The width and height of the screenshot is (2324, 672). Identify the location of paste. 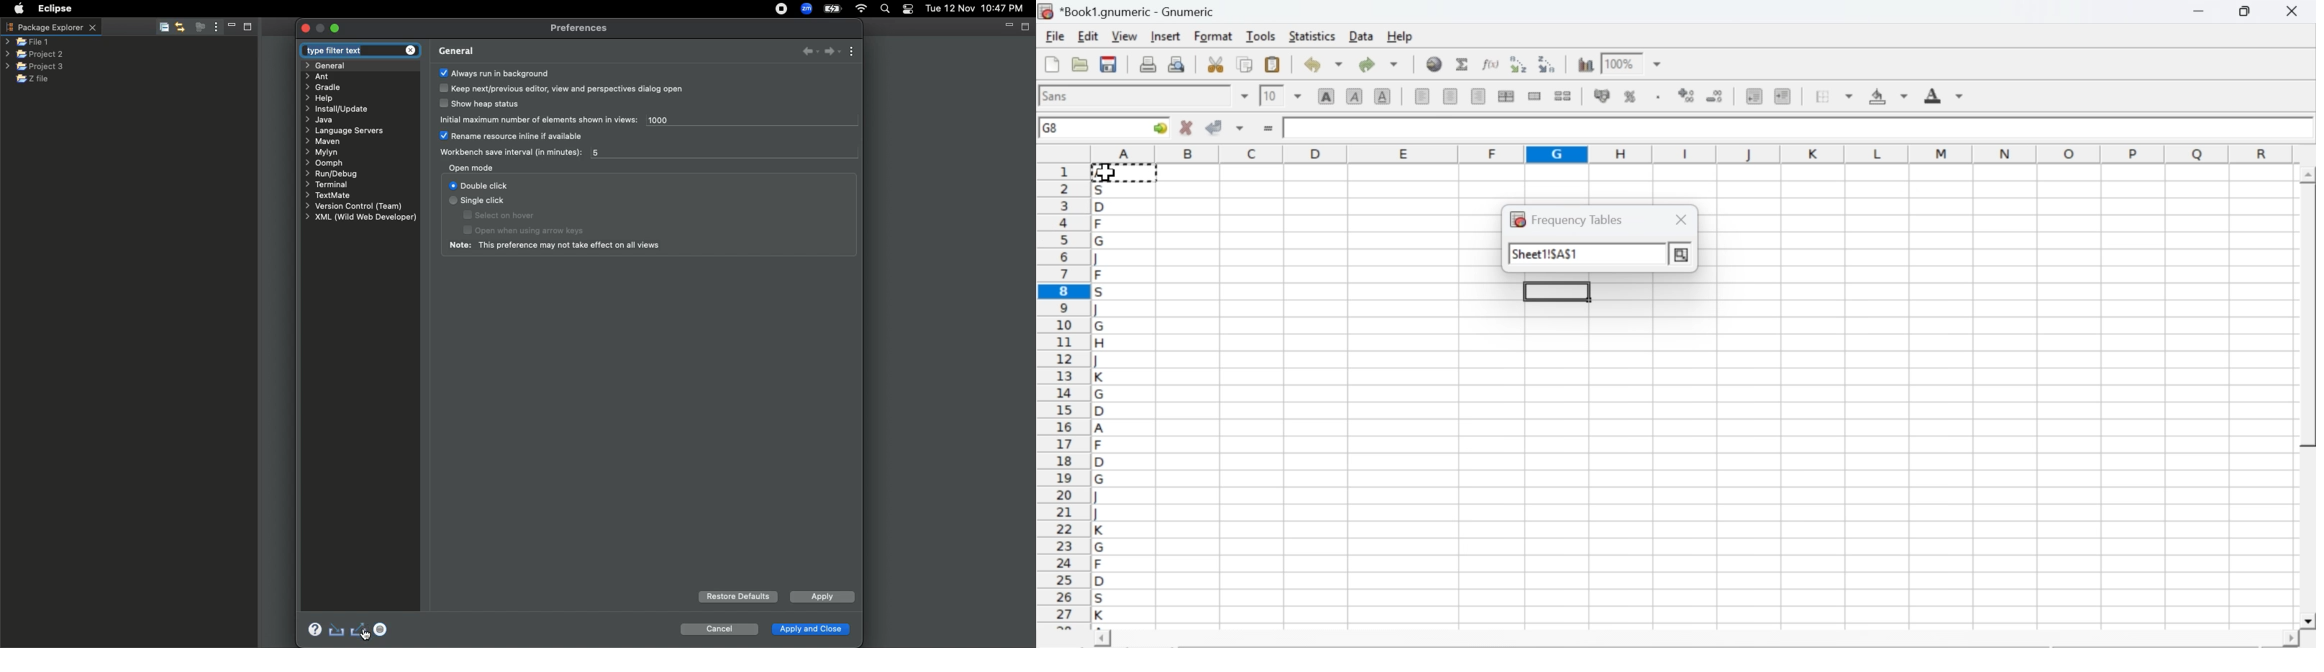
(1274, 65).